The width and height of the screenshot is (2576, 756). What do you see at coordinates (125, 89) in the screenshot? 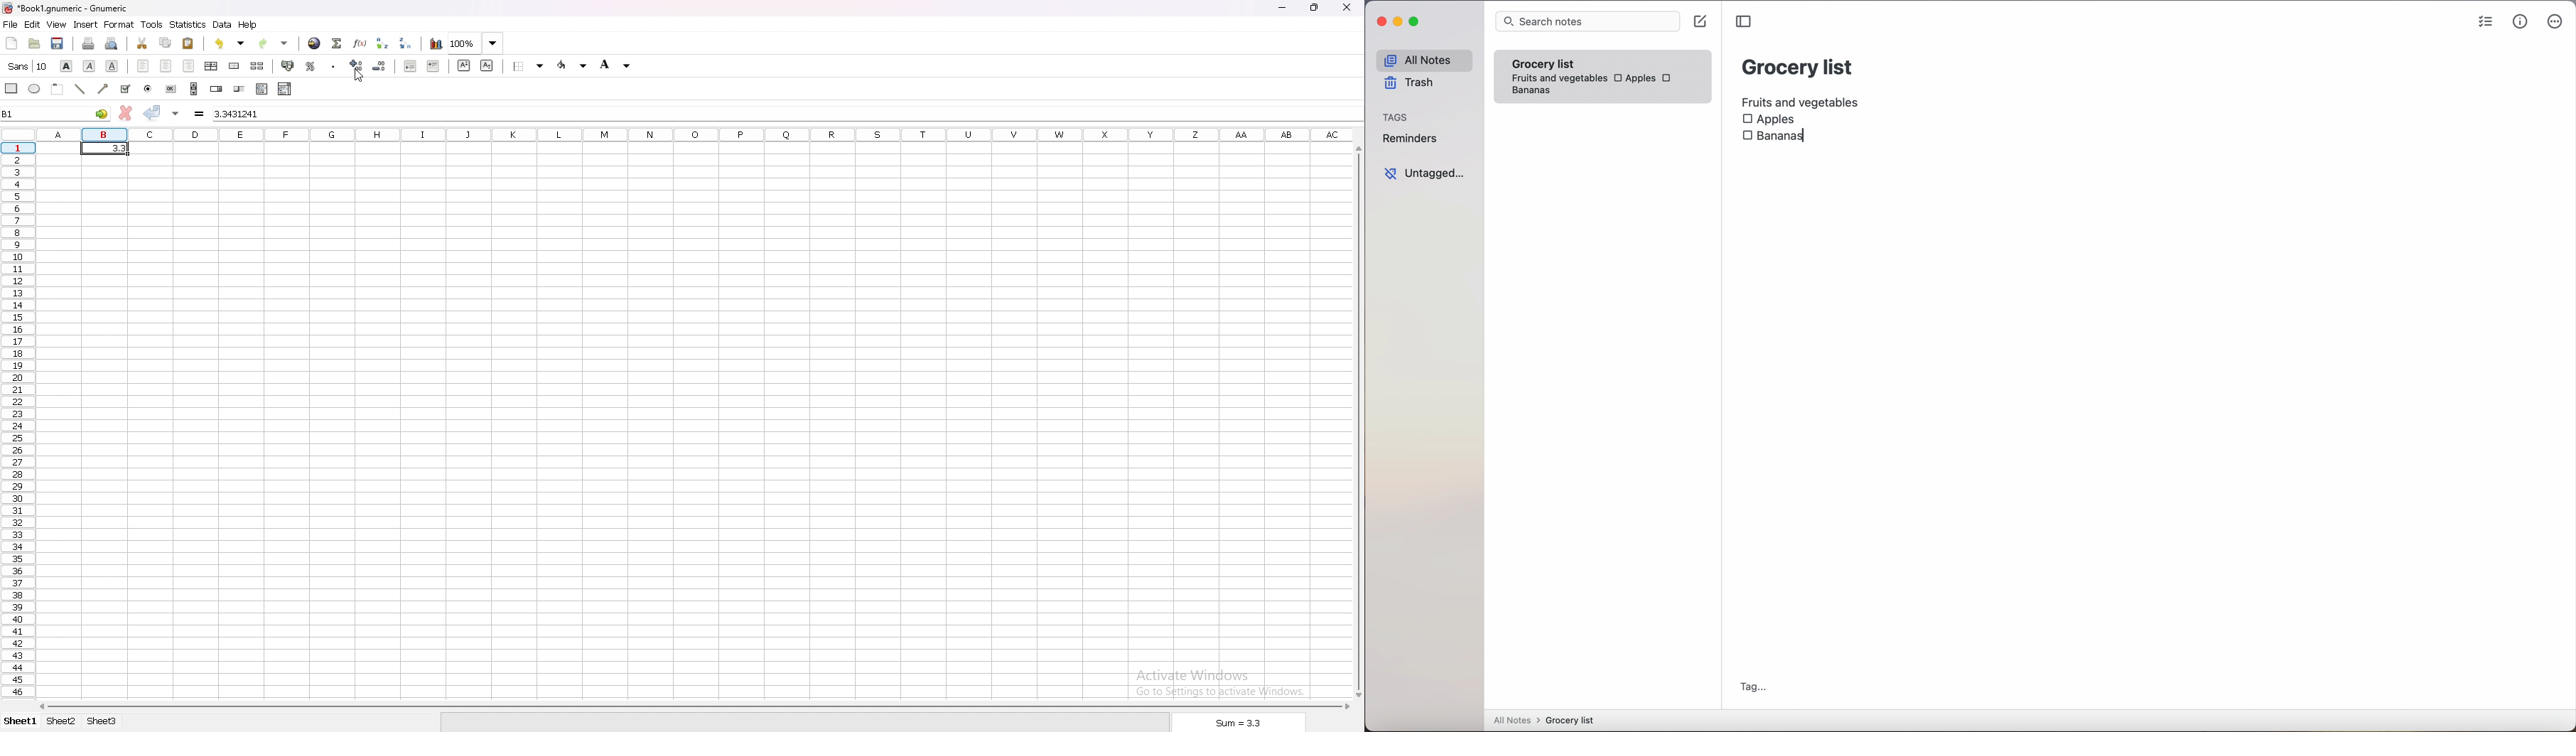
I see `tickbox` at bounding box center [125, 89].